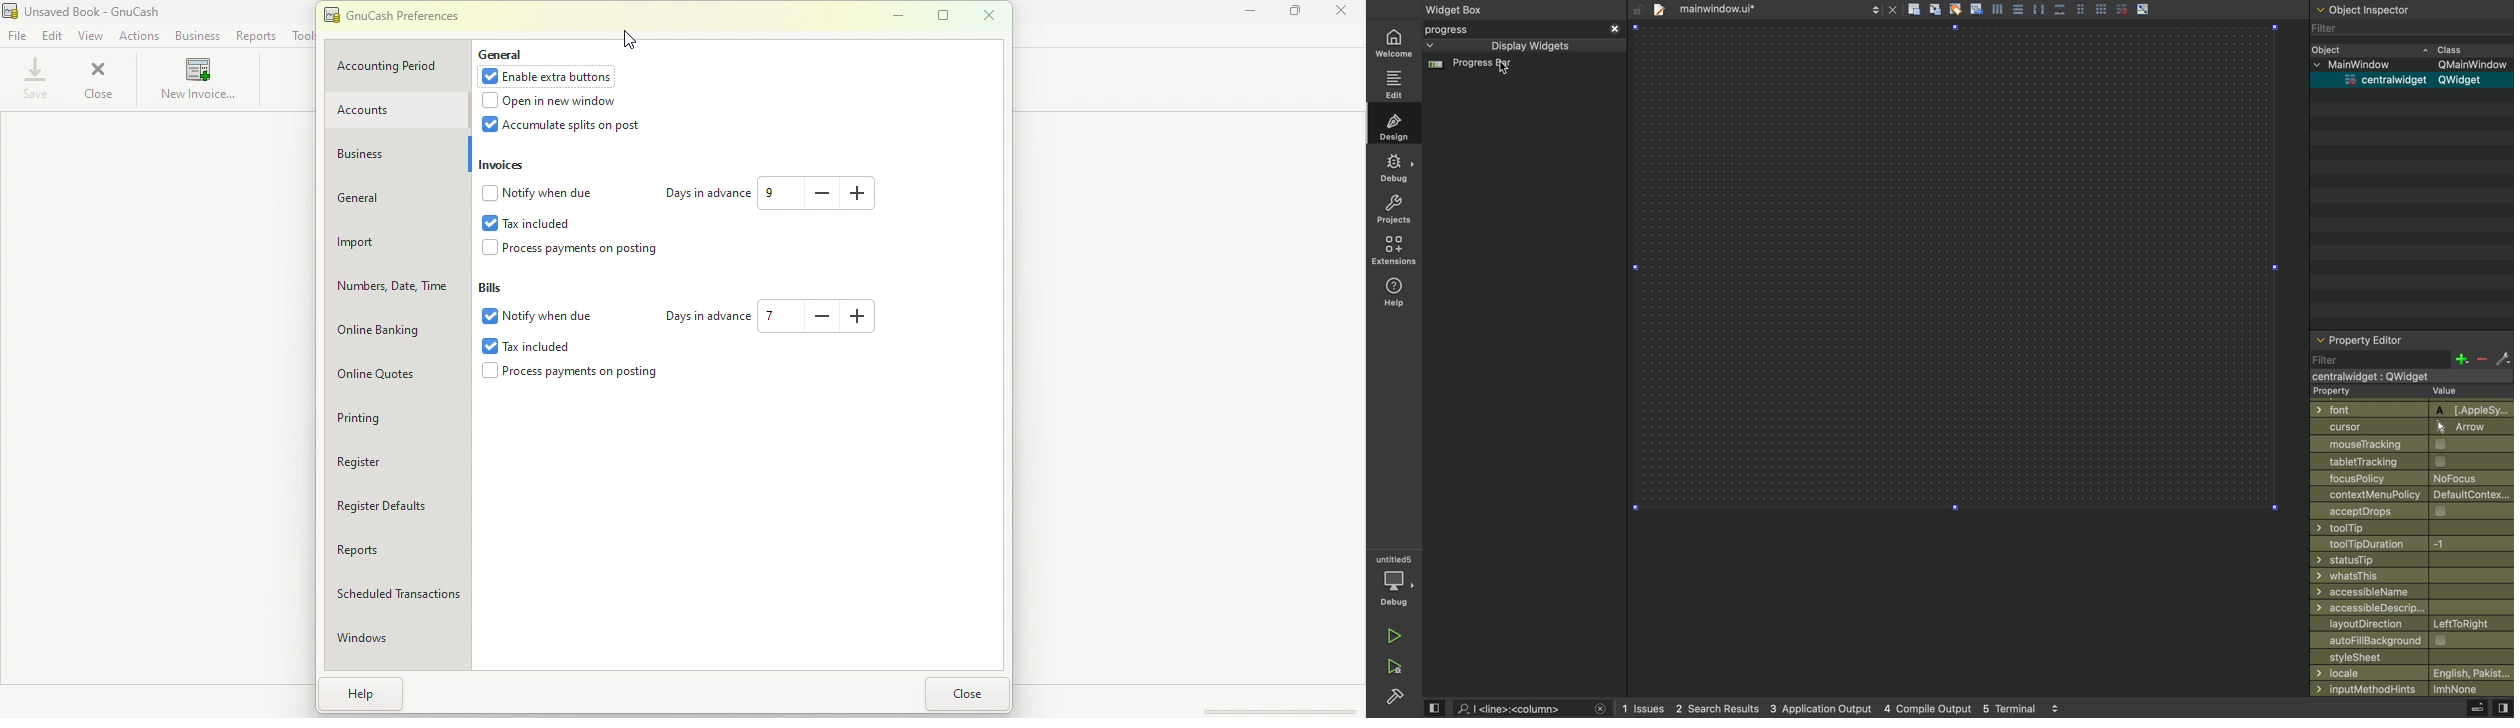 The width and height of the screenshot is (2520, 728). Describe the element at coordinates (2405, 510) in the screenshot. I see `acceptdrops` at that location.